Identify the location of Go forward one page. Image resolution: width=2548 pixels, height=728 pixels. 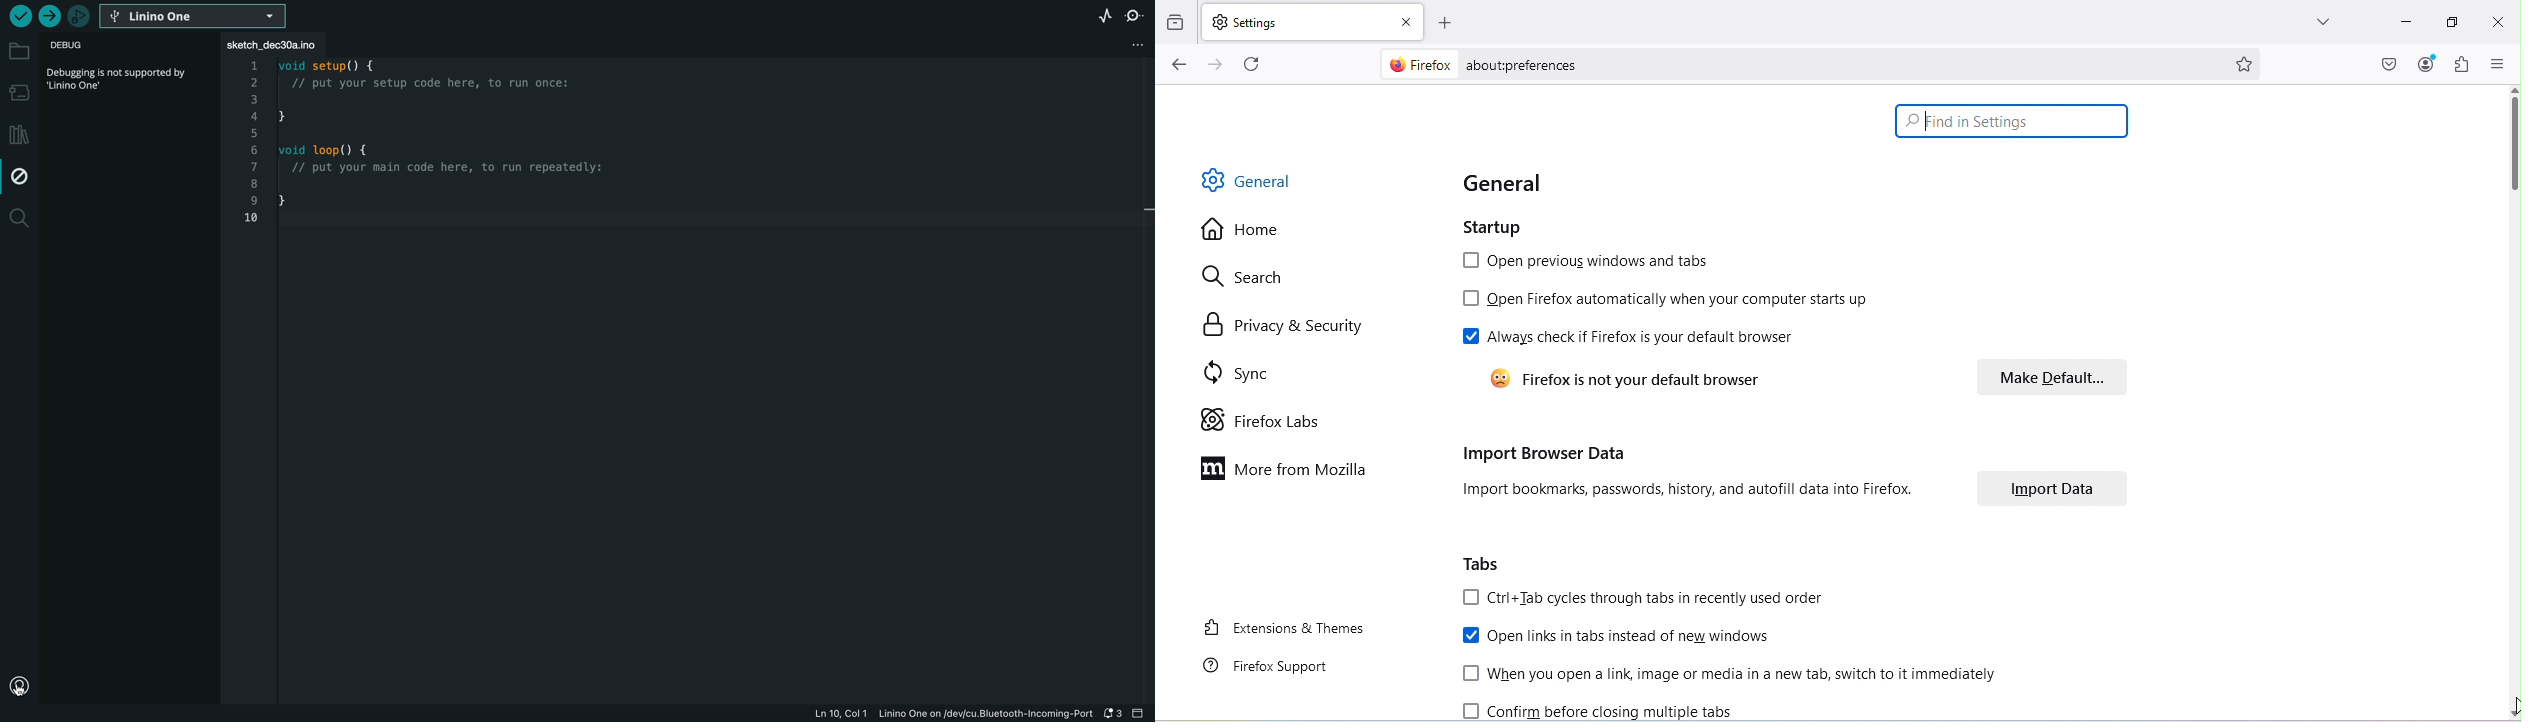
(1219, 67).